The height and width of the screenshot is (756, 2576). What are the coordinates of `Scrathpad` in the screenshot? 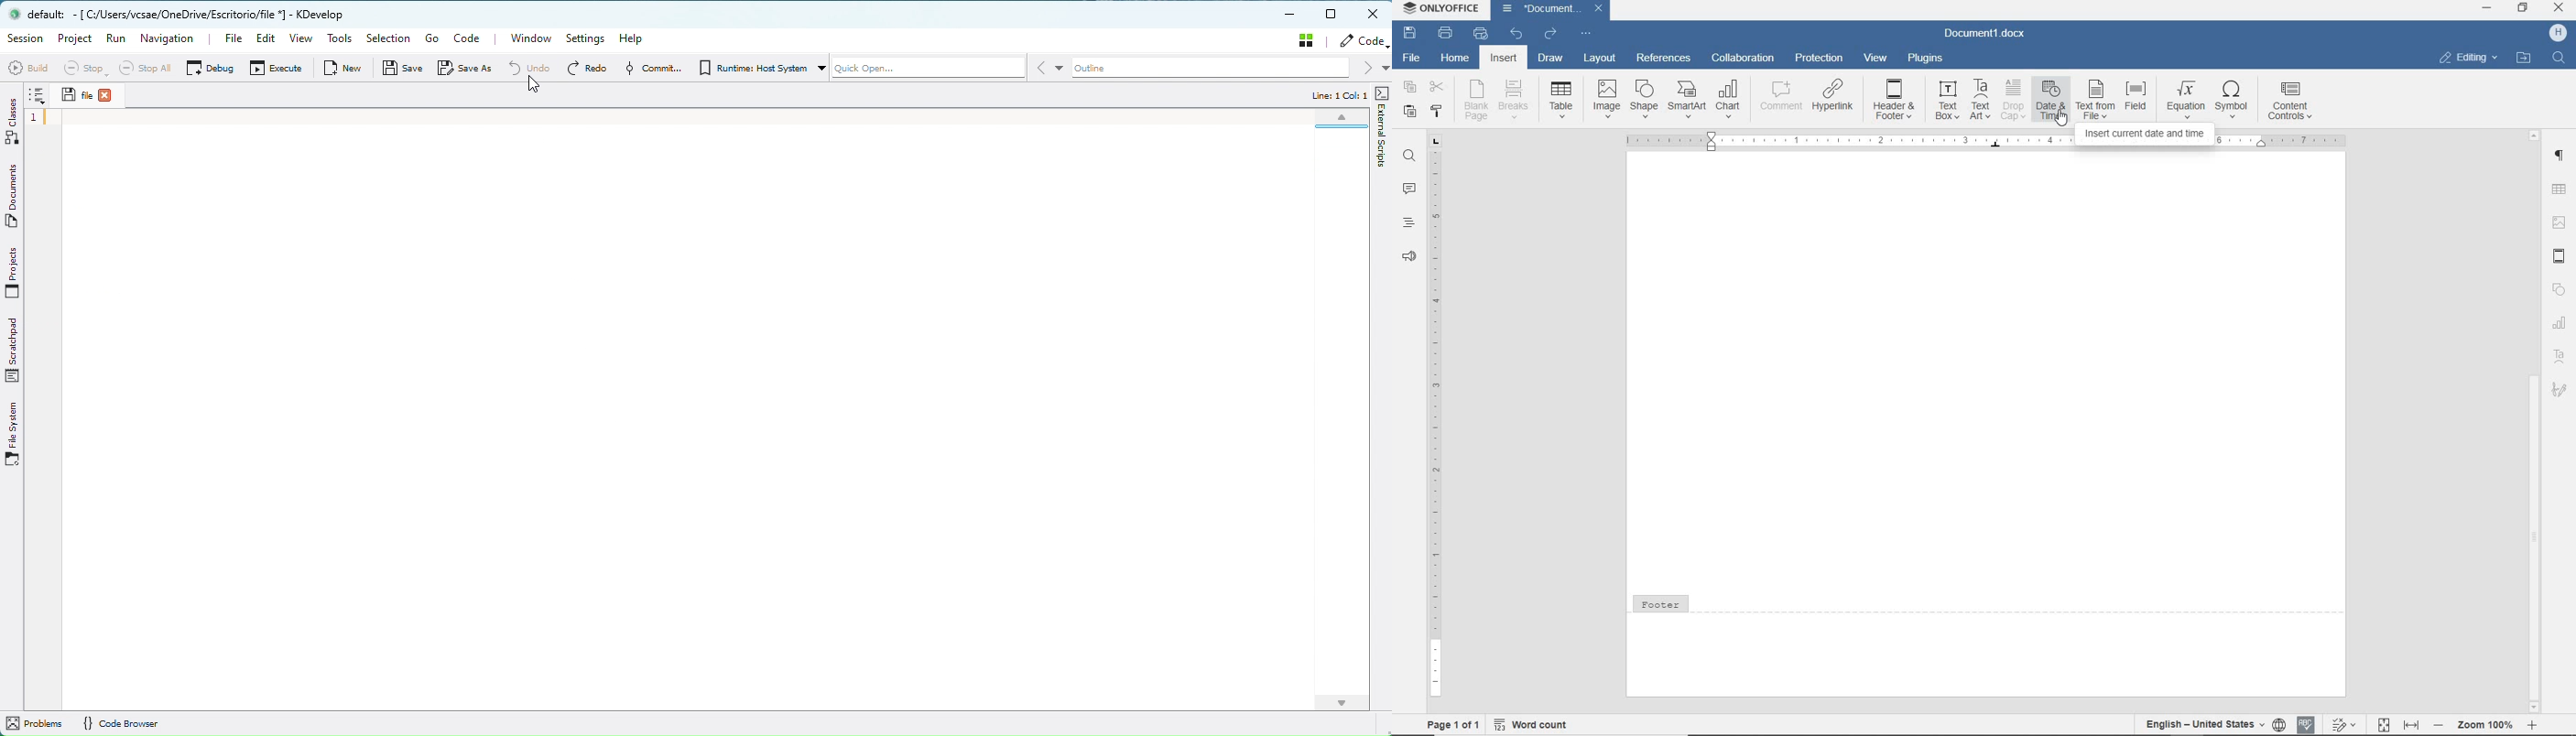 It's located at (17, 346).